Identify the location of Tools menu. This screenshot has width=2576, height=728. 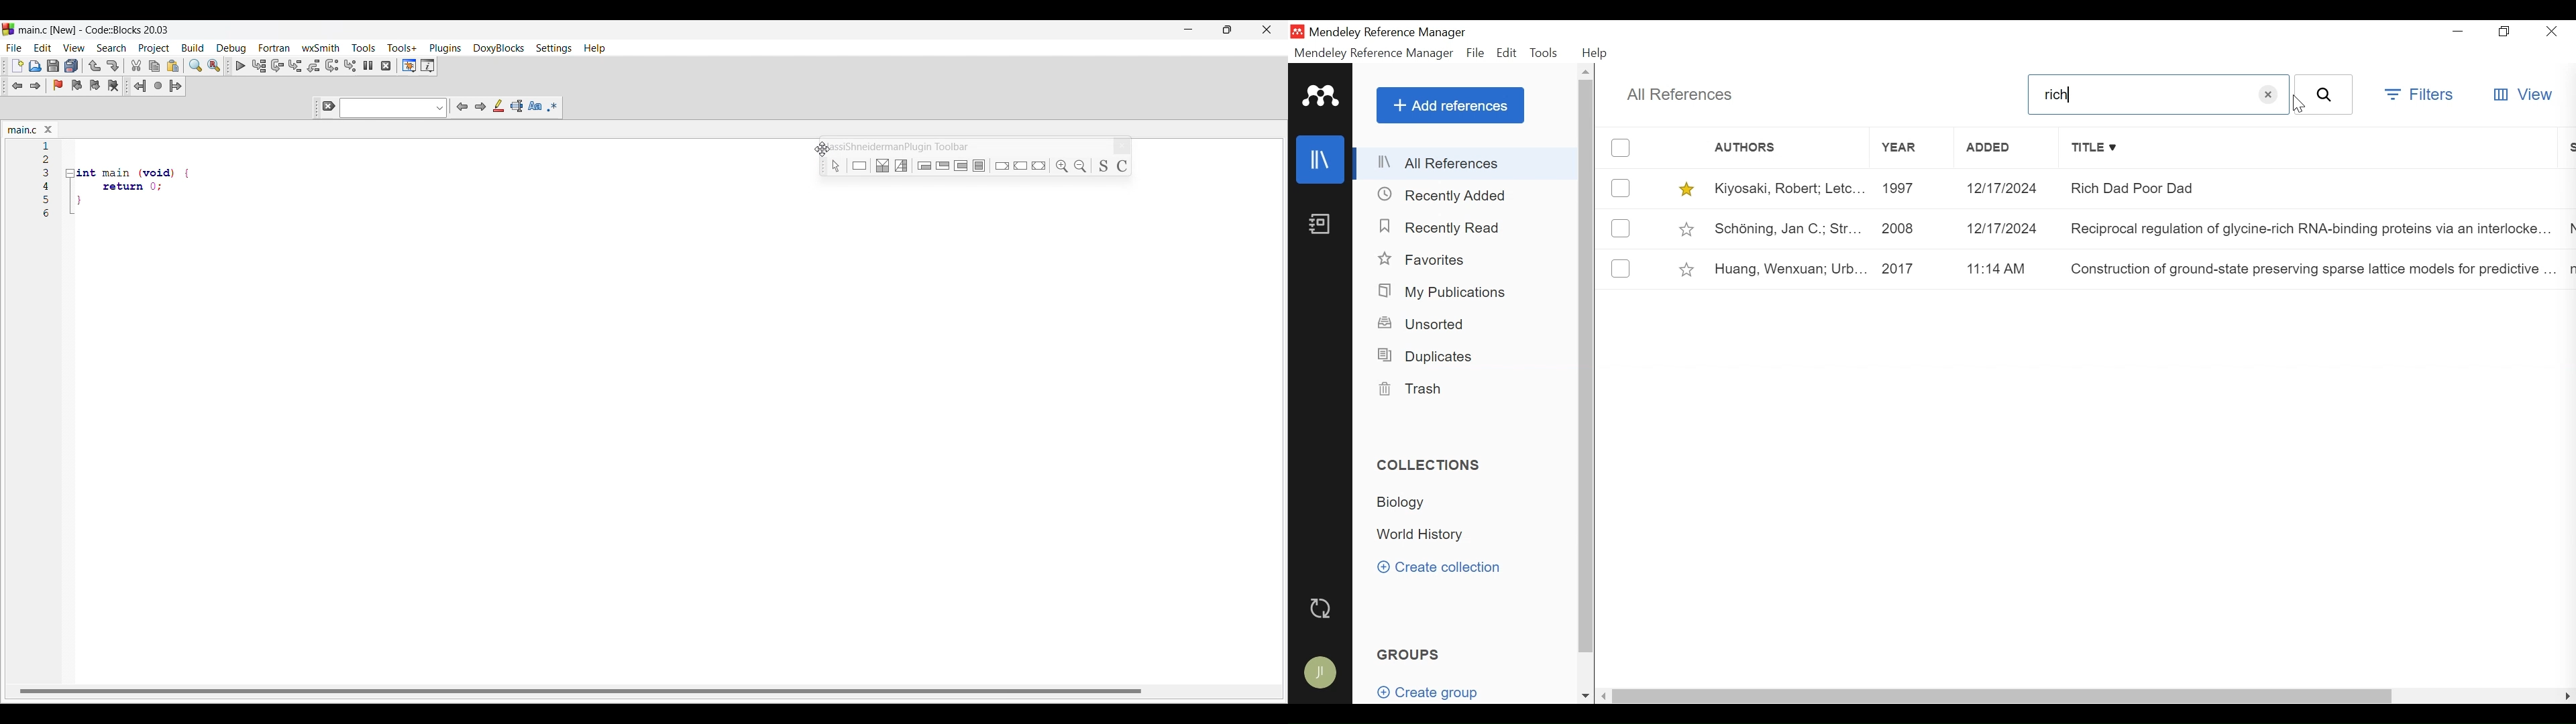
(364, 48).